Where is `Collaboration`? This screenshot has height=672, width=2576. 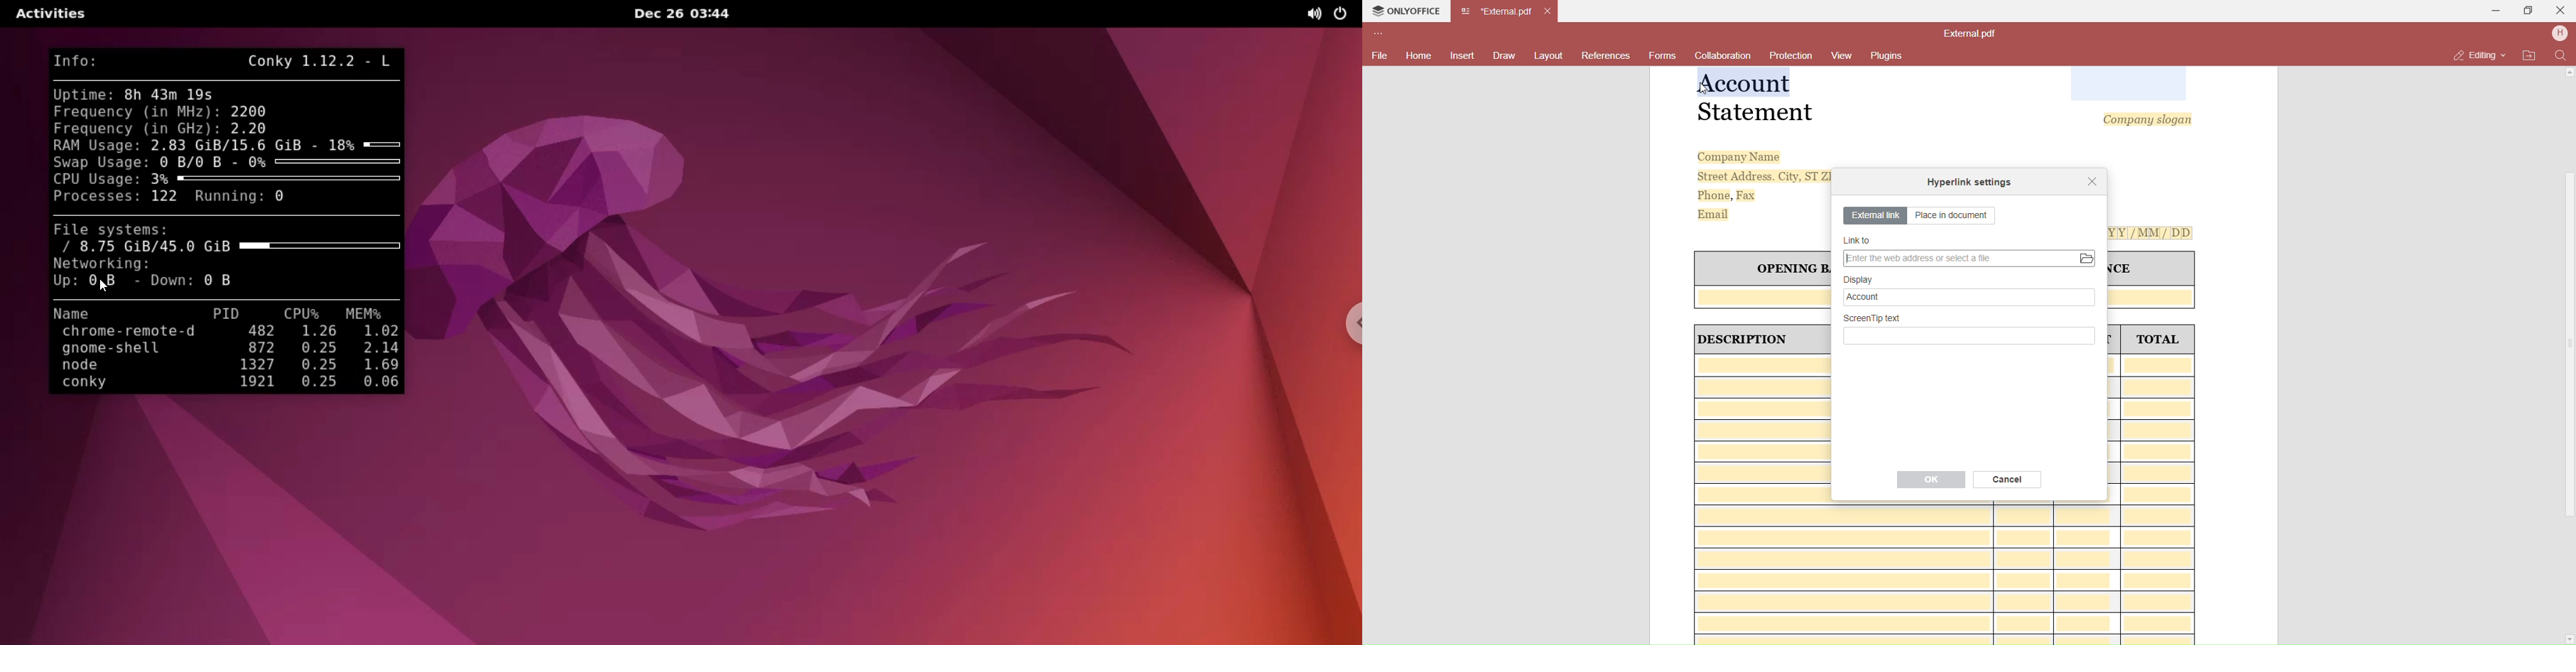
Collaboration is located at coordinates (1723, 57).